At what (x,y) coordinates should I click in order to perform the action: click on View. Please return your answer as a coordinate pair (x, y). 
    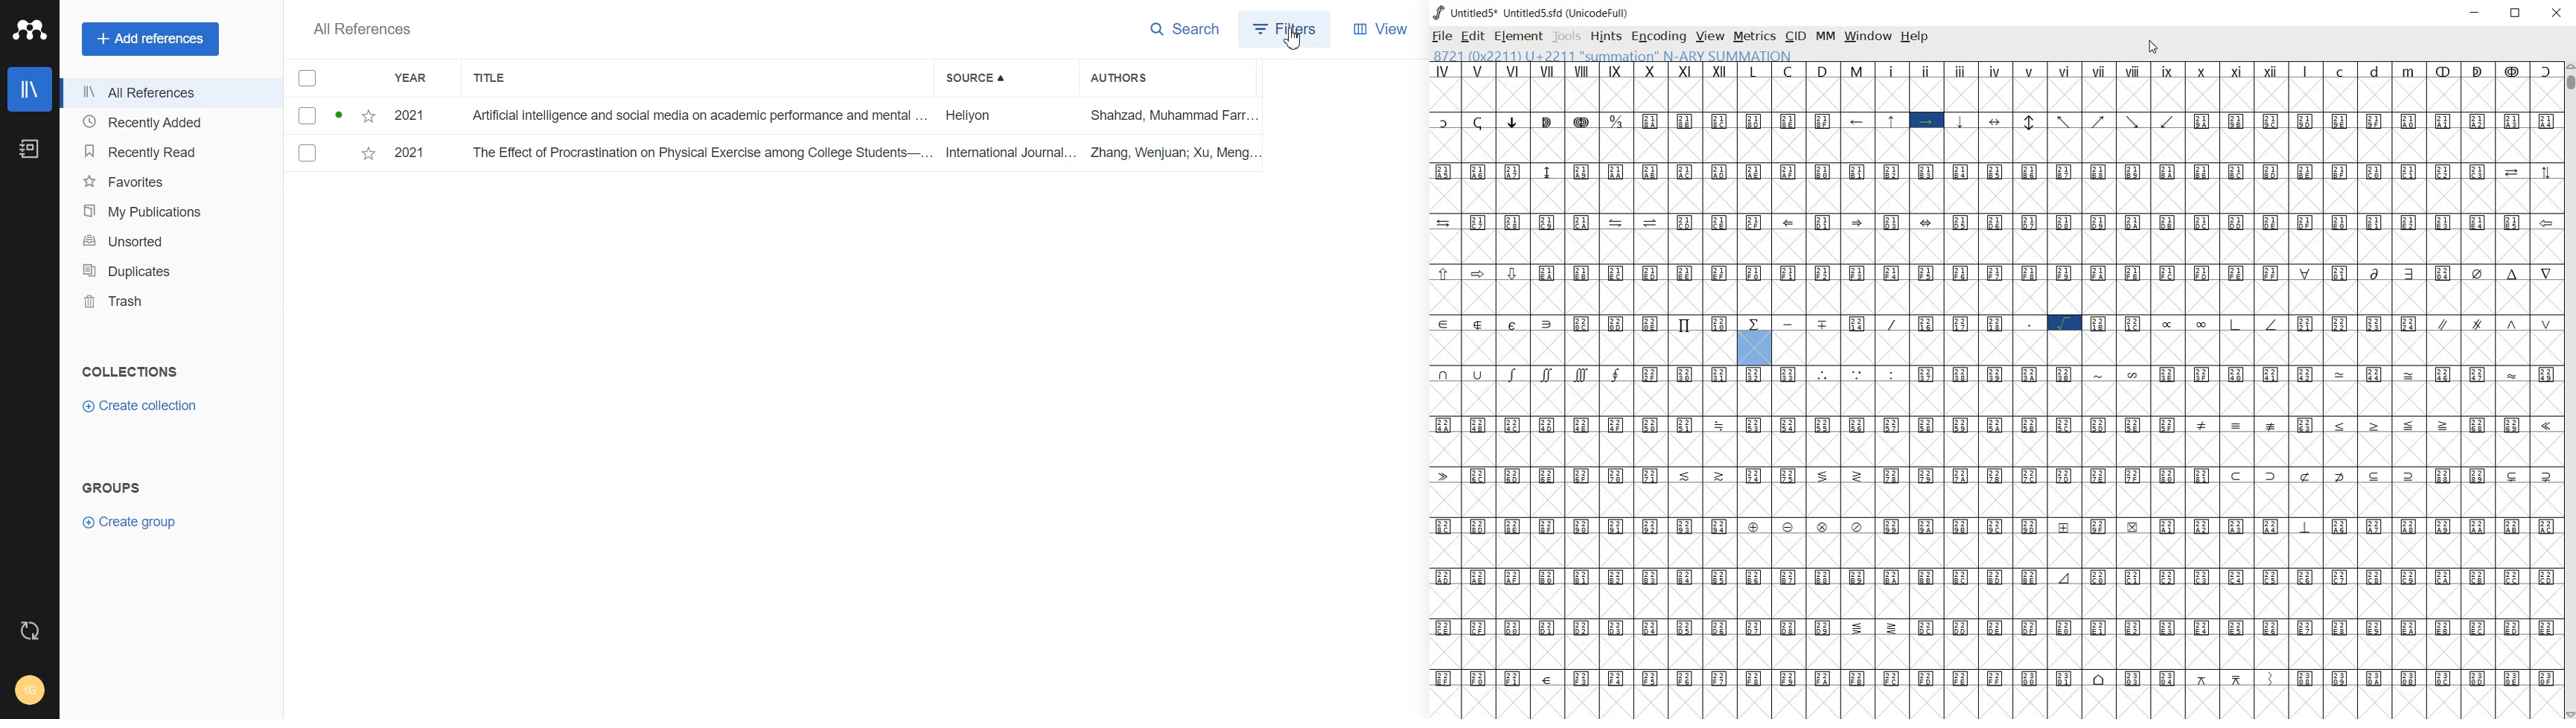
    Looking at the image, I should click on (1383, 28).